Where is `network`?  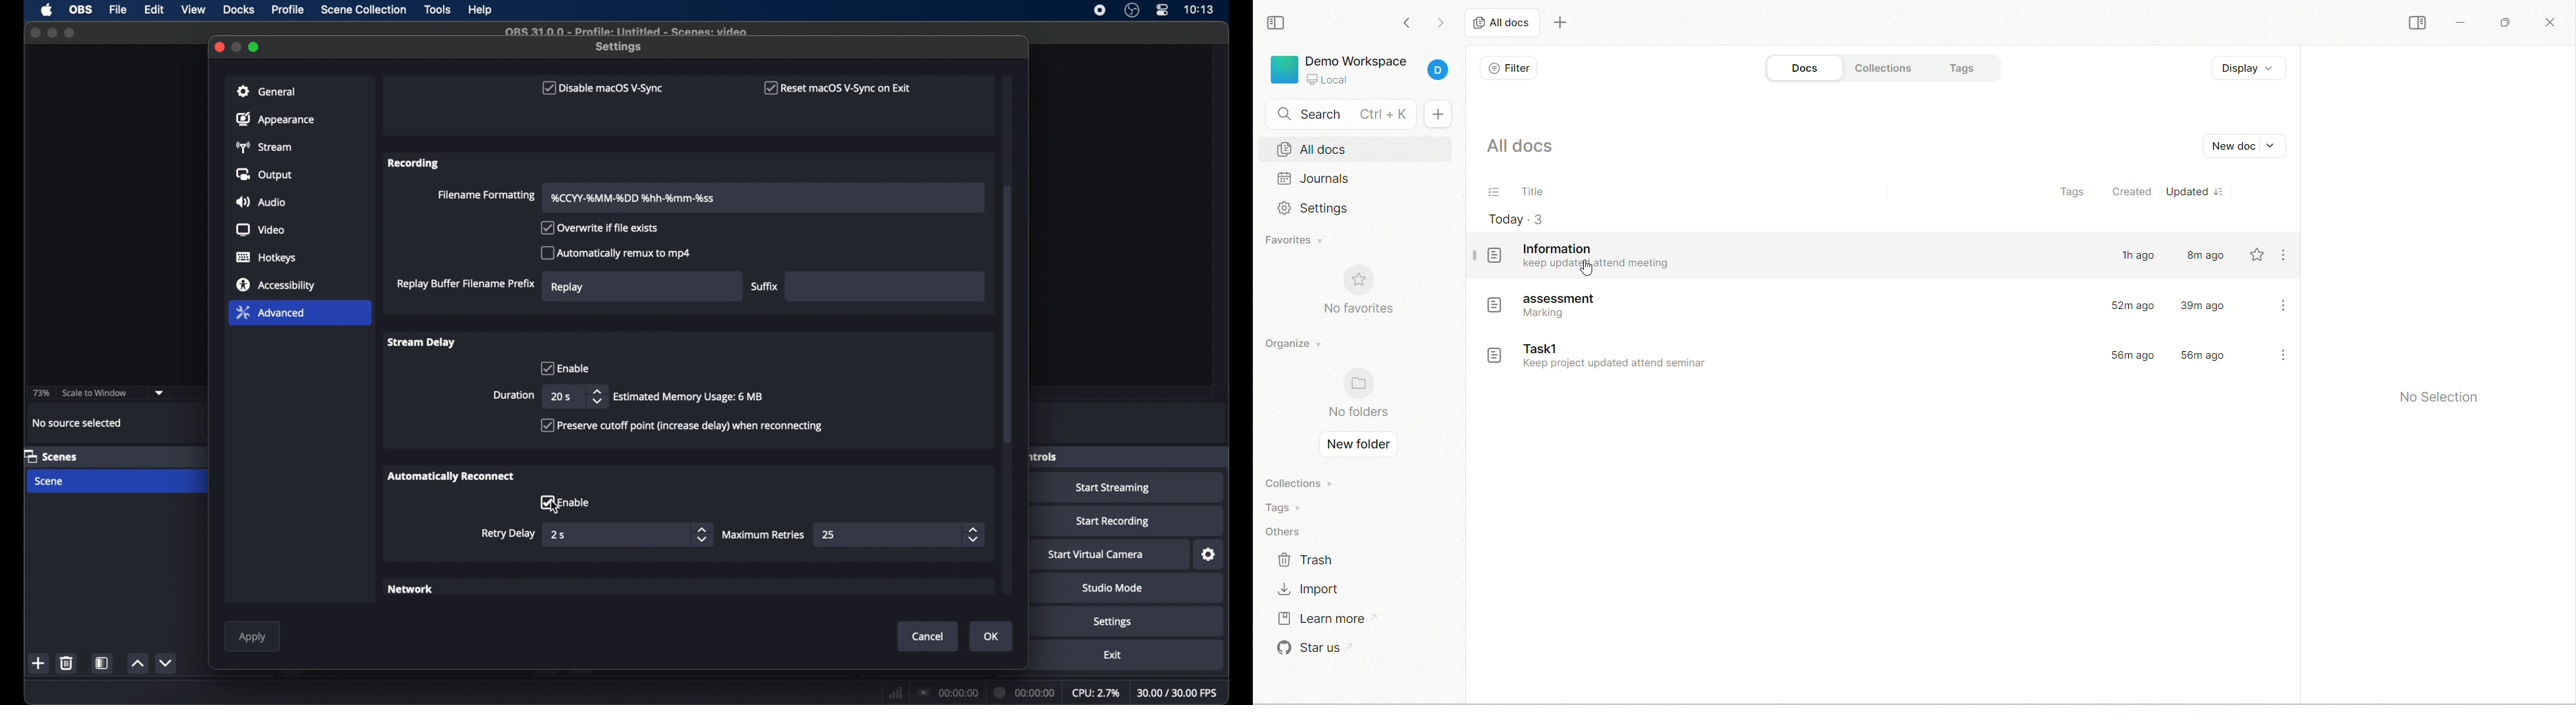 network is located at coordinates (412, 590).